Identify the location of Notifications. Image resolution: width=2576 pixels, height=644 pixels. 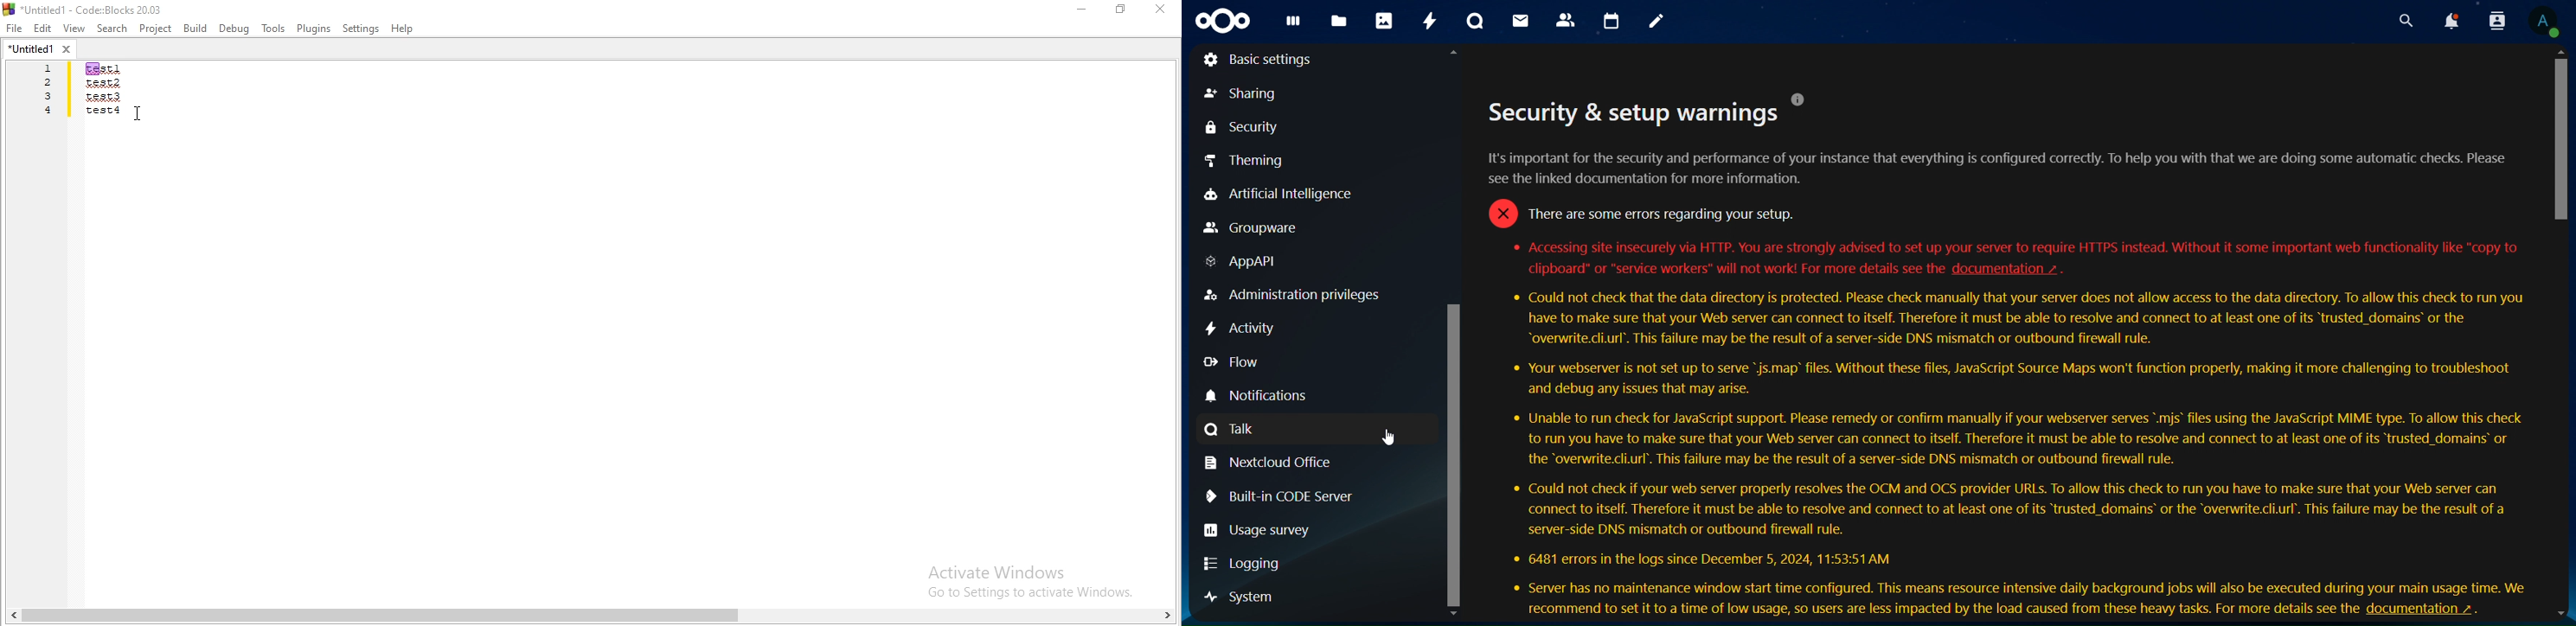
(1264, 397).